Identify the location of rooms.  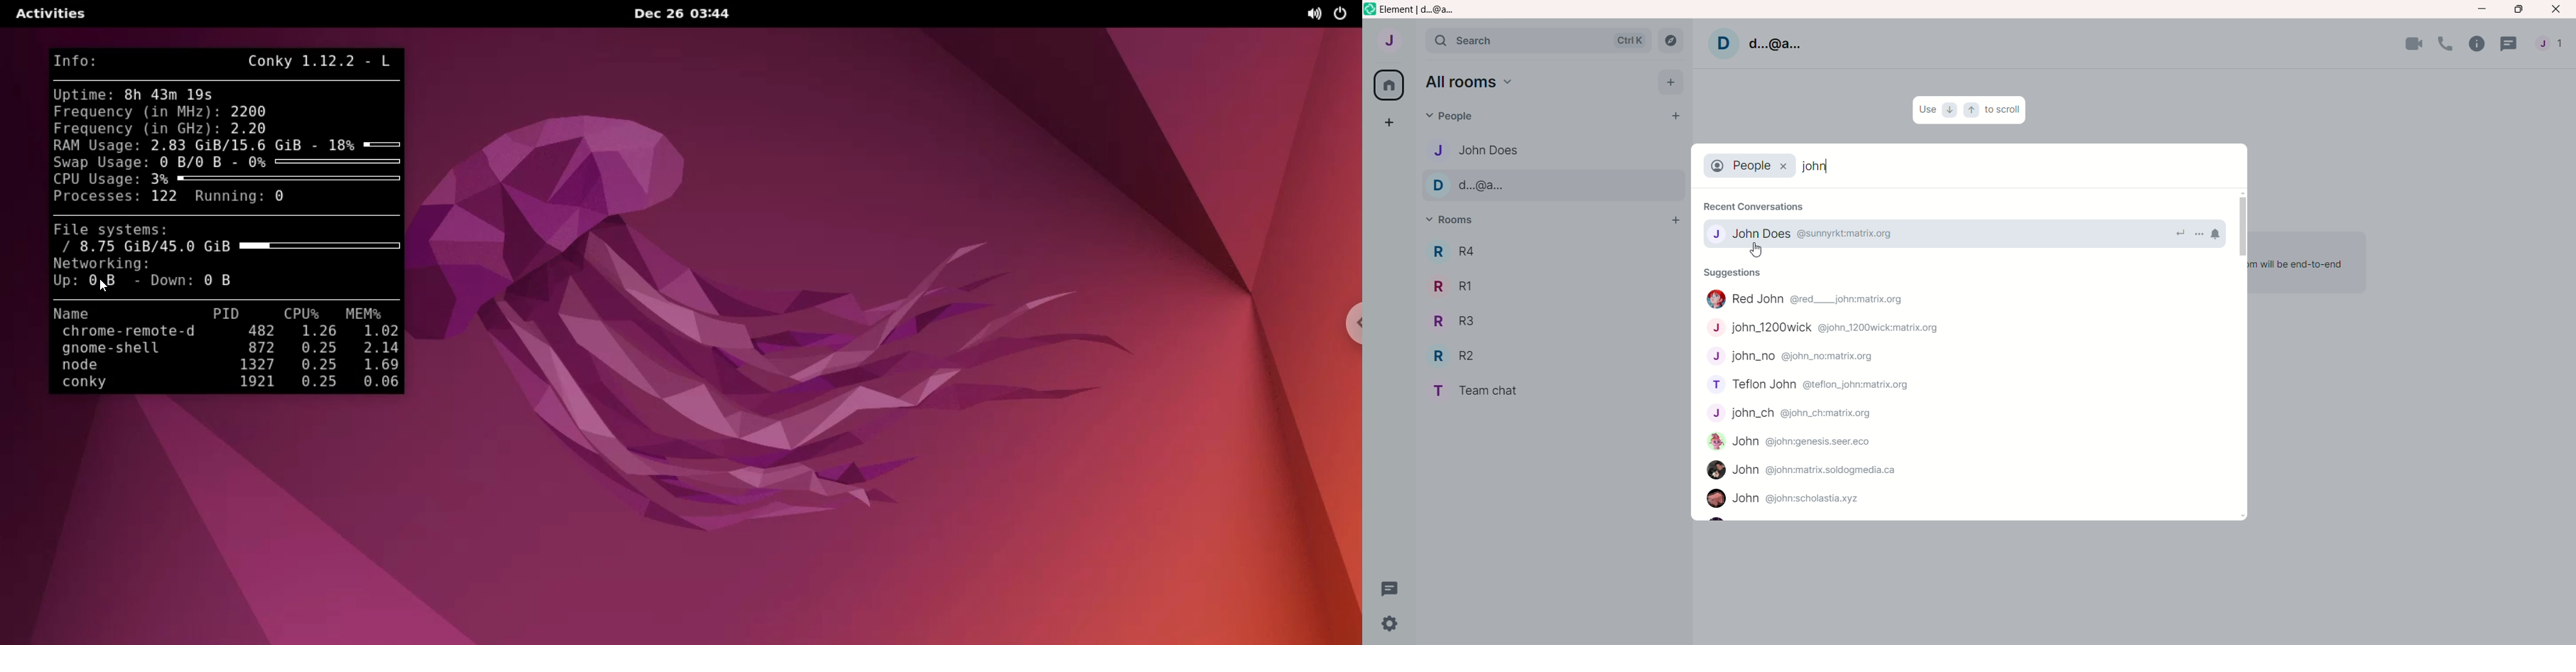
(1455, 221).